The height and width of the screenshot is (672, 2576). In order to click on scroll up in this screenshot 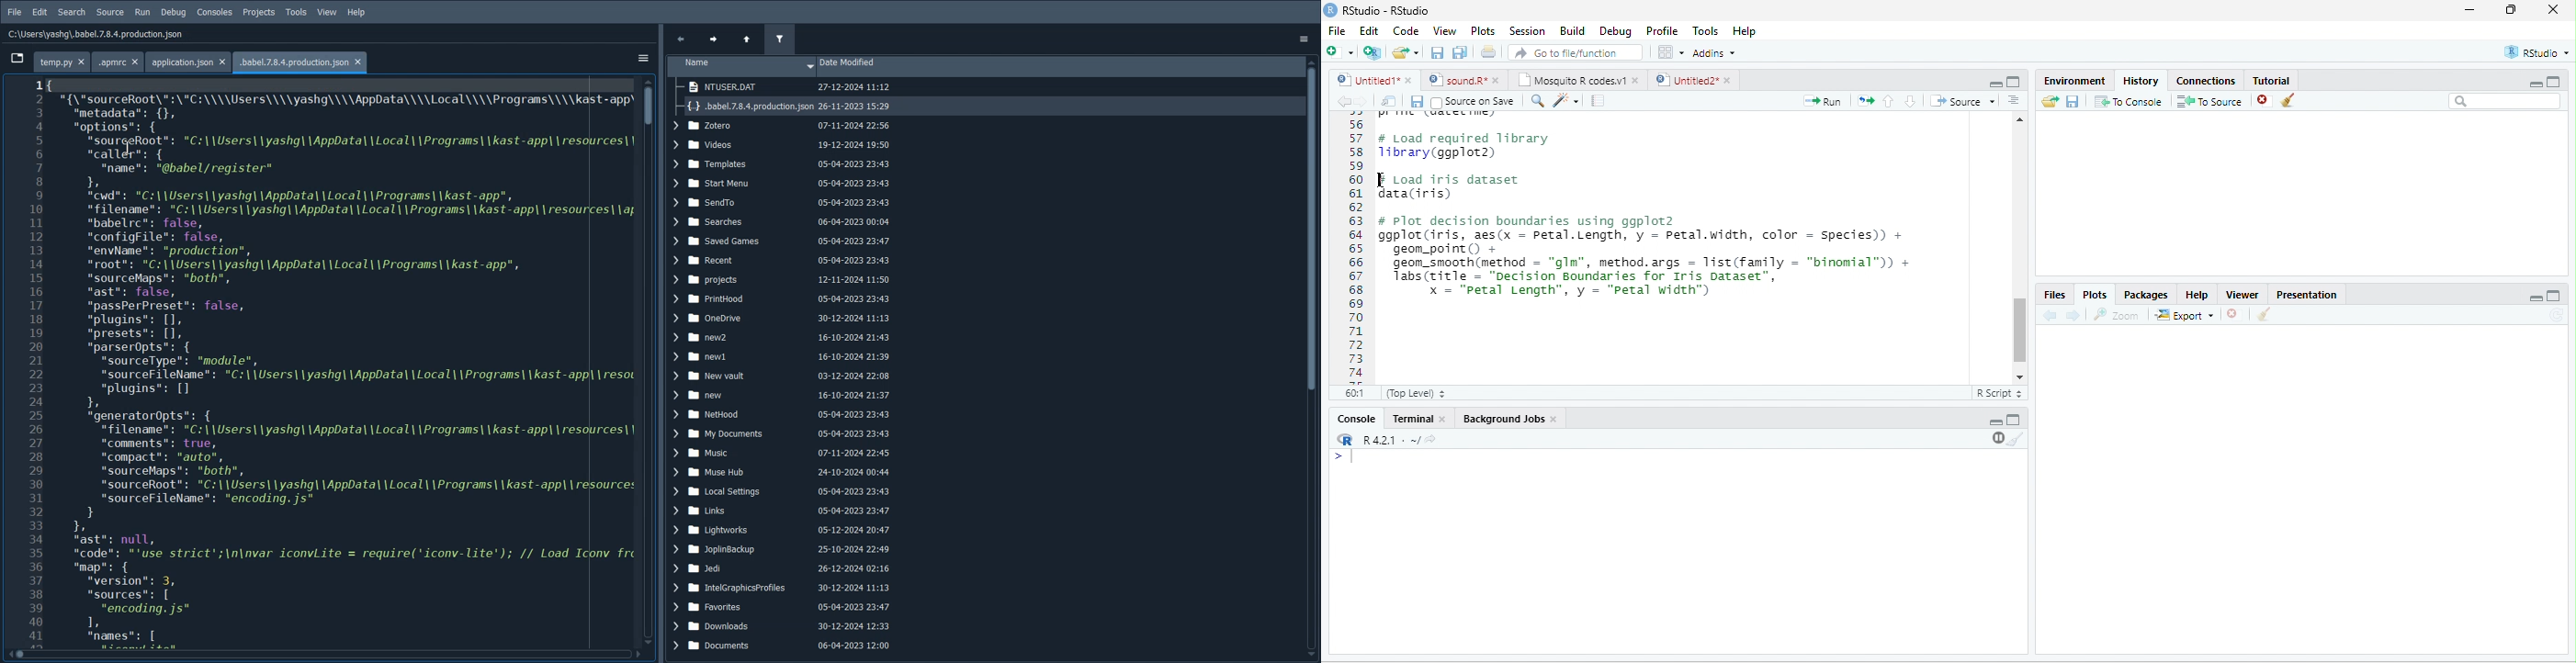, I will do `click(2020, 119)`.